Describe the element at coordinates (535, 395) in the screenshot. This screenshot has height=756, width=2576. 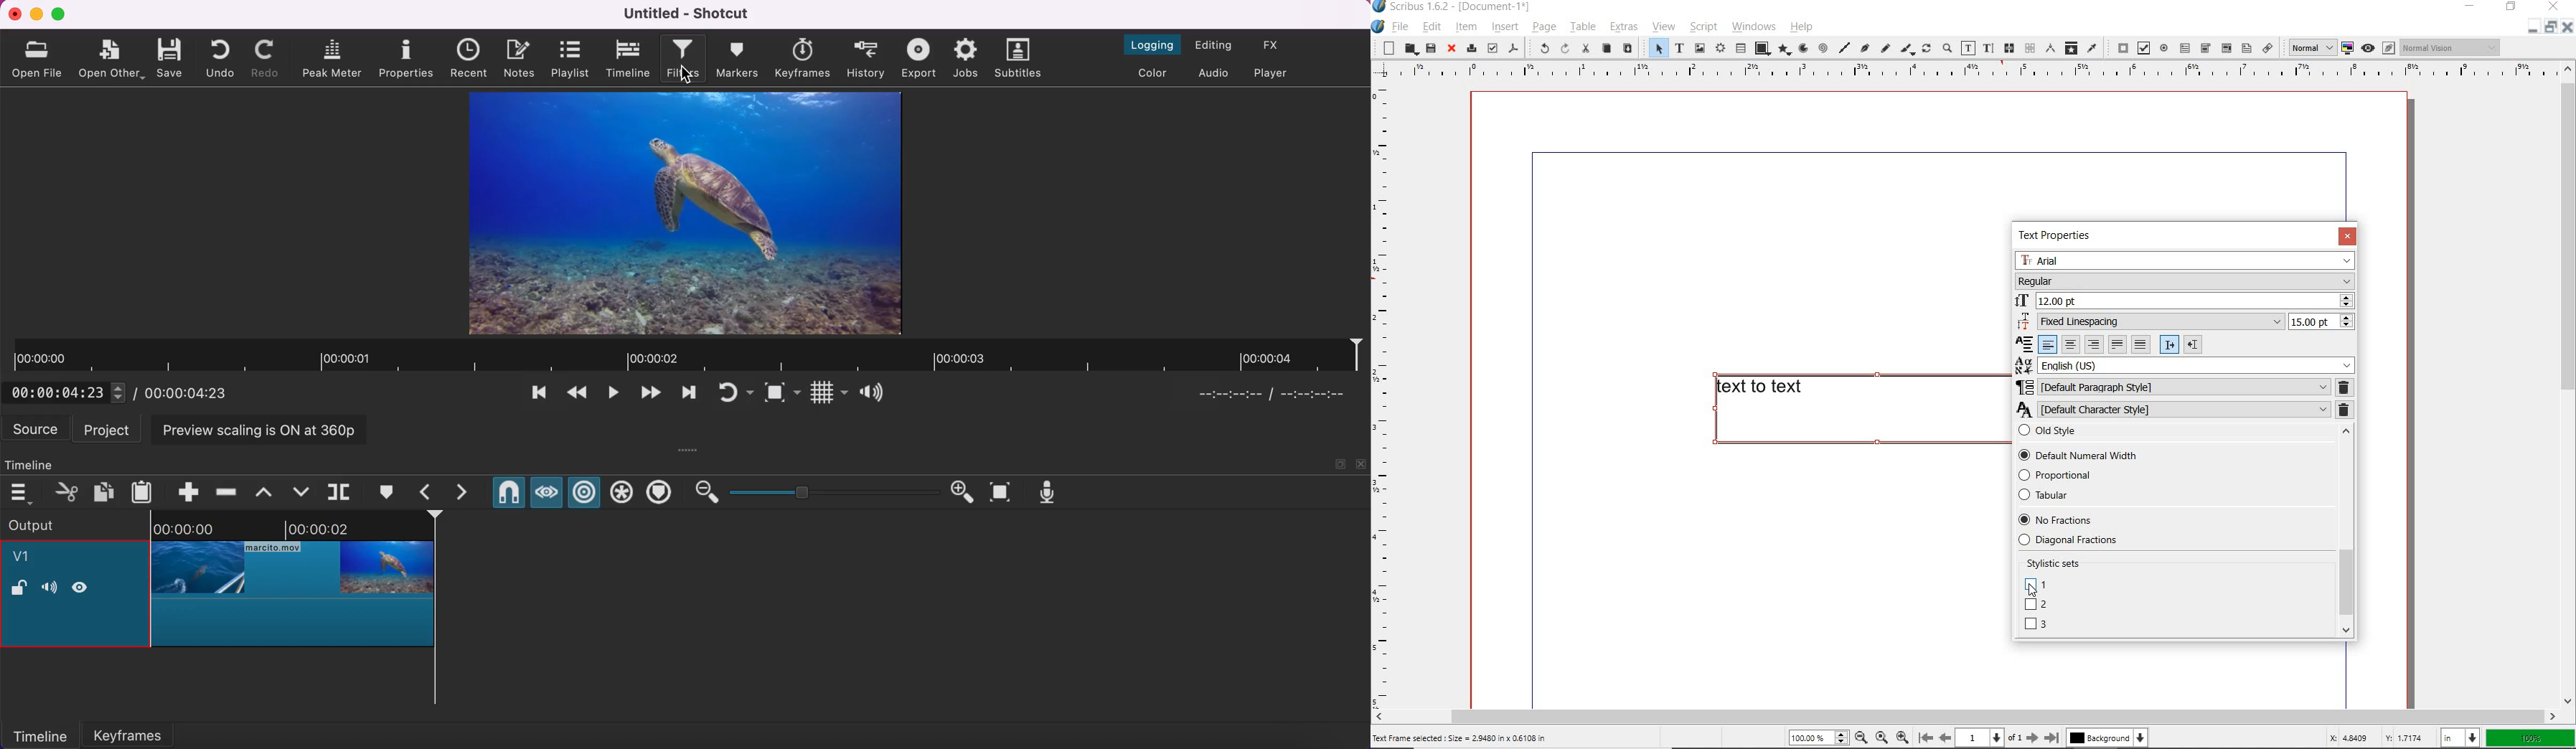
I see `skip to the previous point` at that location.